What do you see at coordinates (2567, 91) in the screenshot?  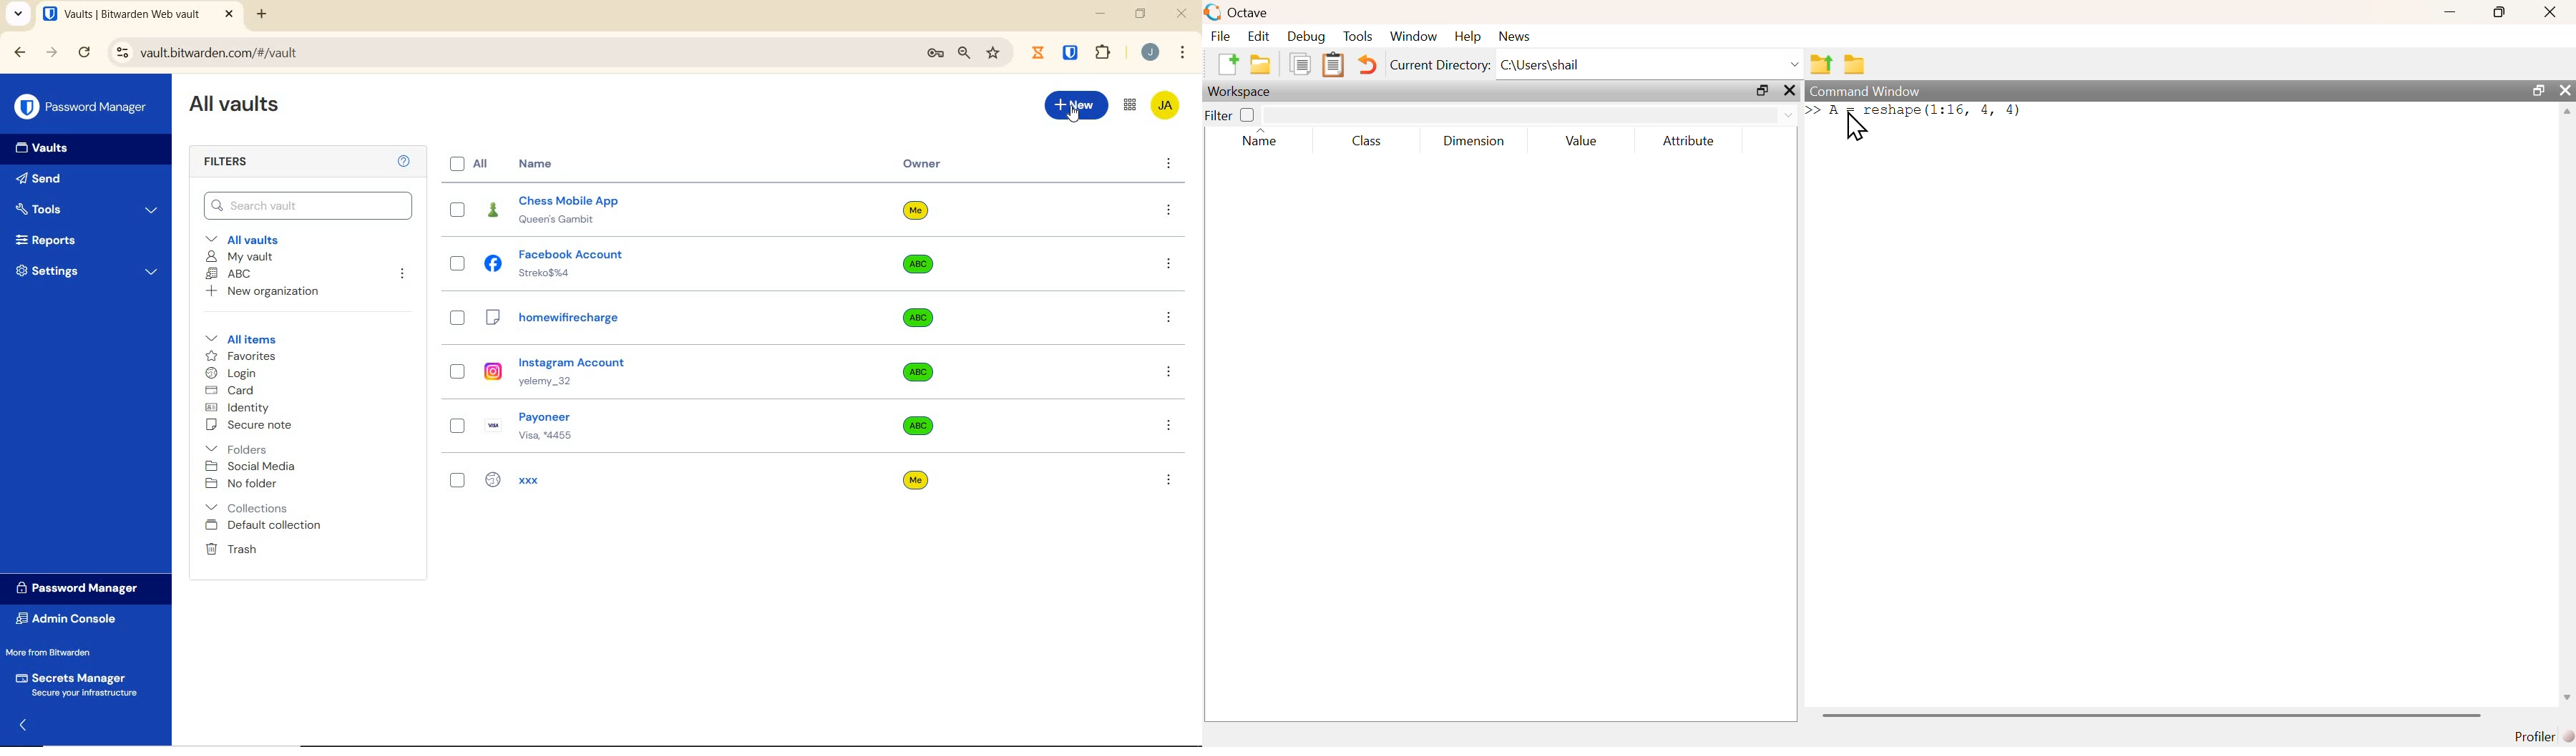 I see `close` at bounding box center [2567, 91].